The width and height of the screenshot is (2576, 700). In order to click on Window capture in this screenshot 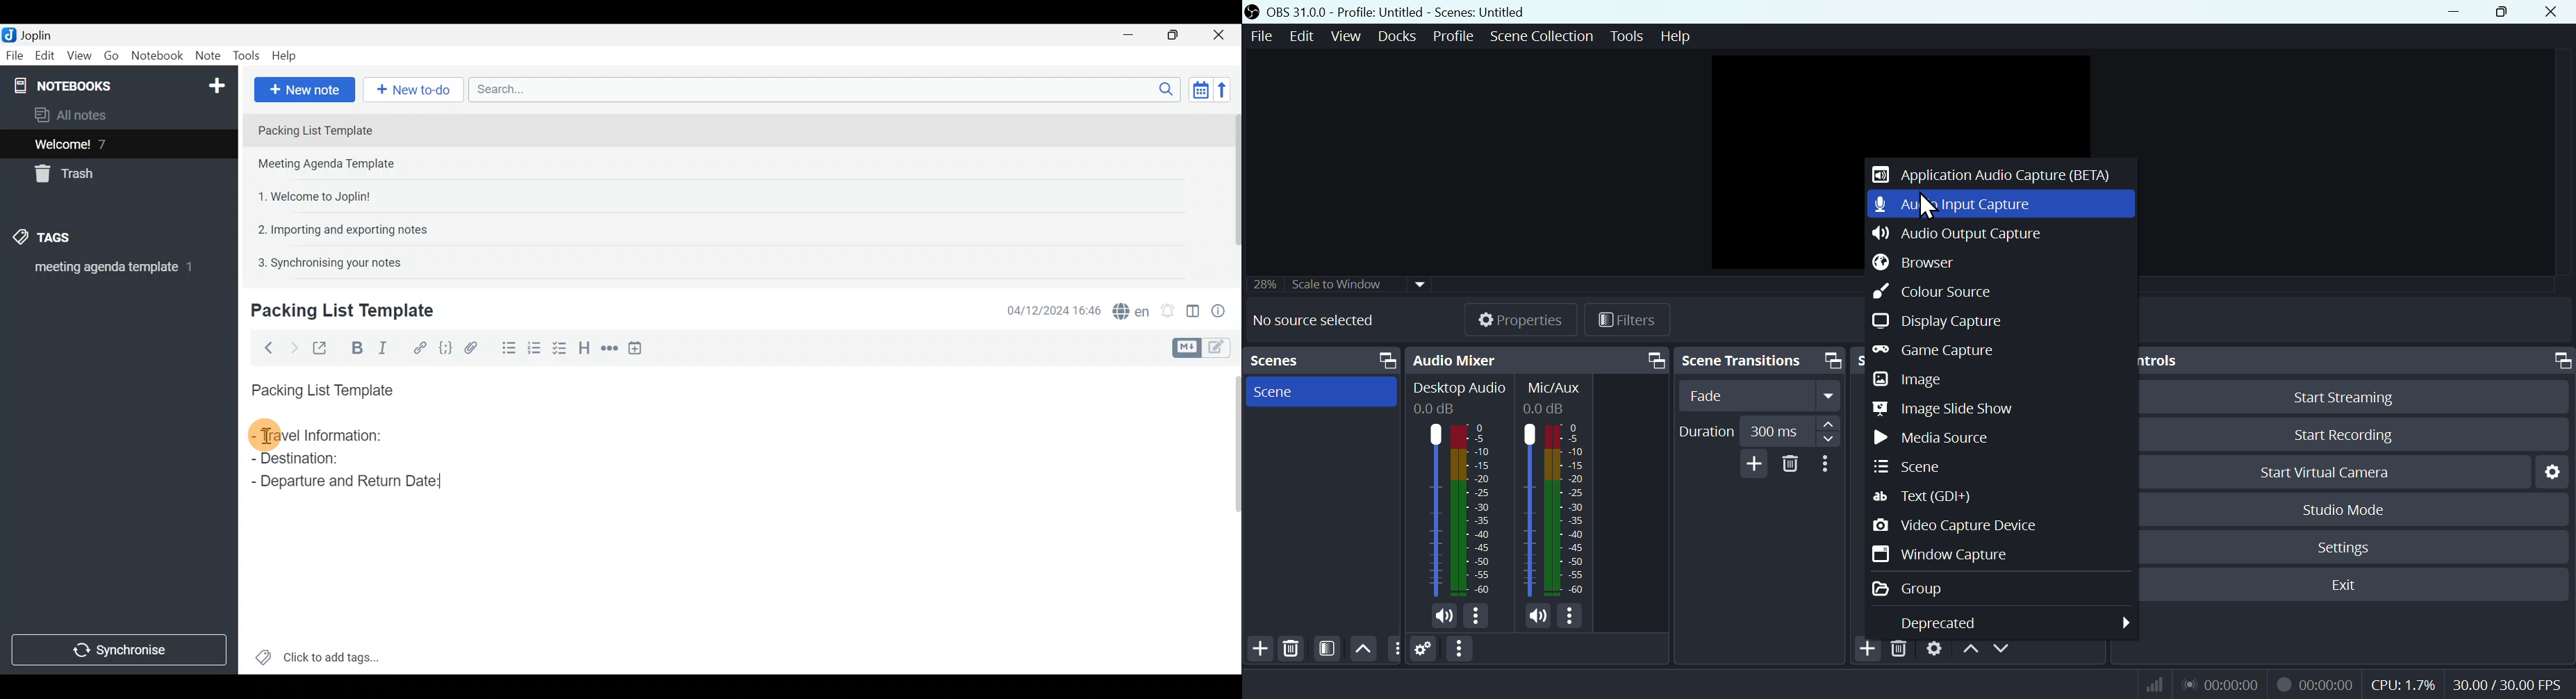, I will do `click(1958, 557)`.